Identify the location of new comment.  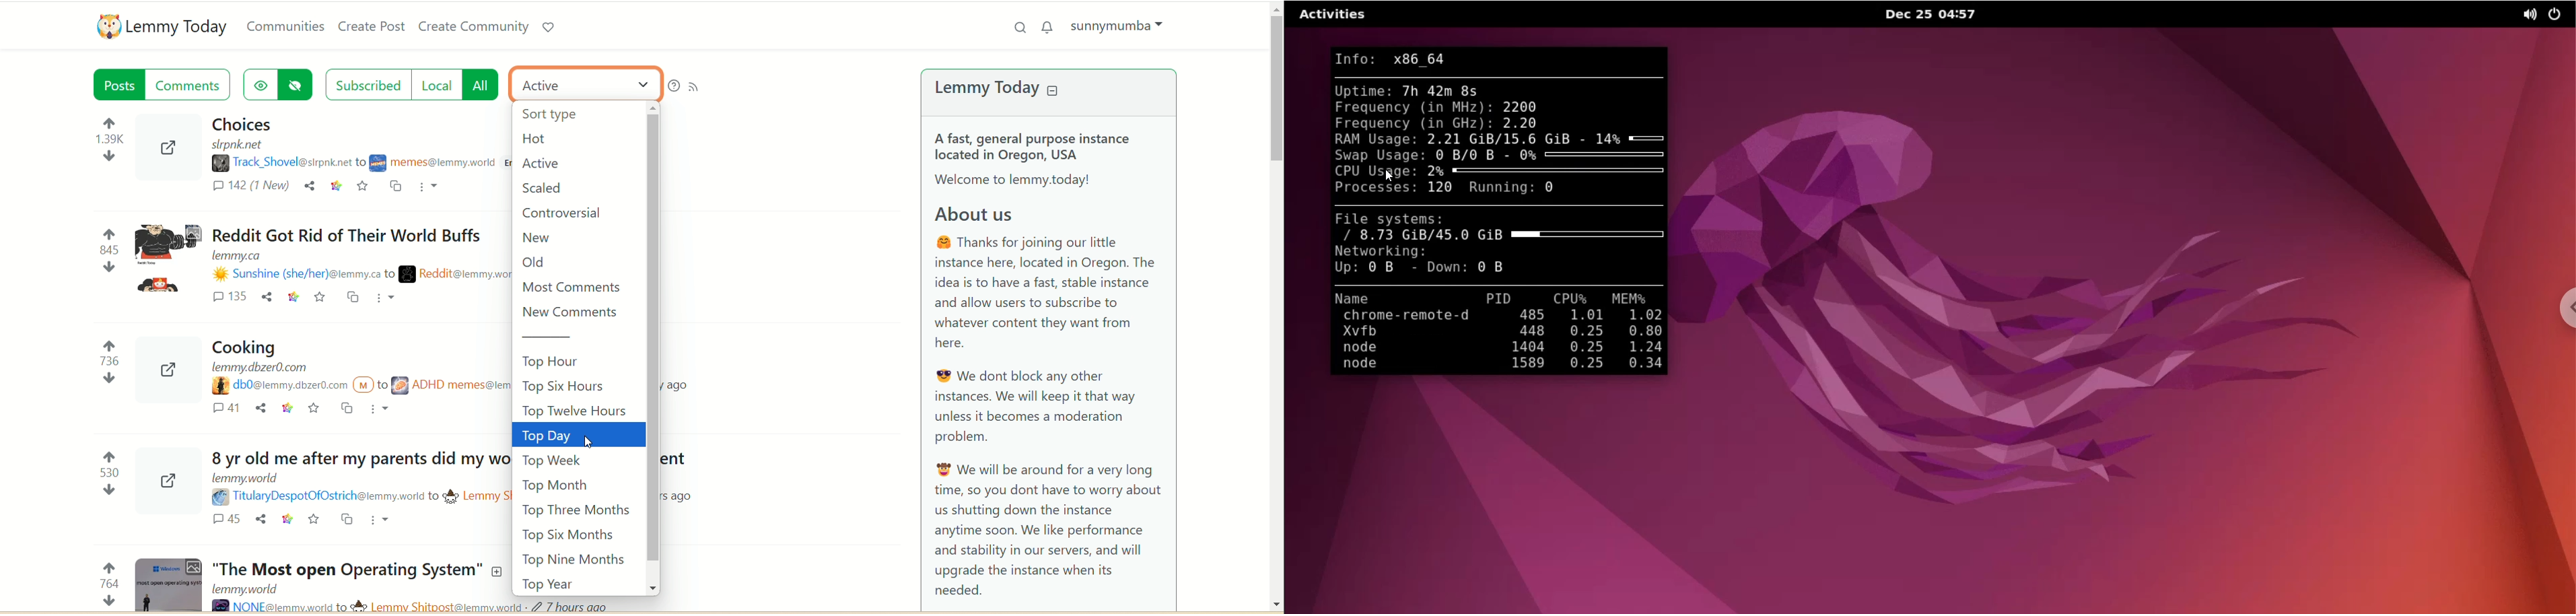
(577, 313).